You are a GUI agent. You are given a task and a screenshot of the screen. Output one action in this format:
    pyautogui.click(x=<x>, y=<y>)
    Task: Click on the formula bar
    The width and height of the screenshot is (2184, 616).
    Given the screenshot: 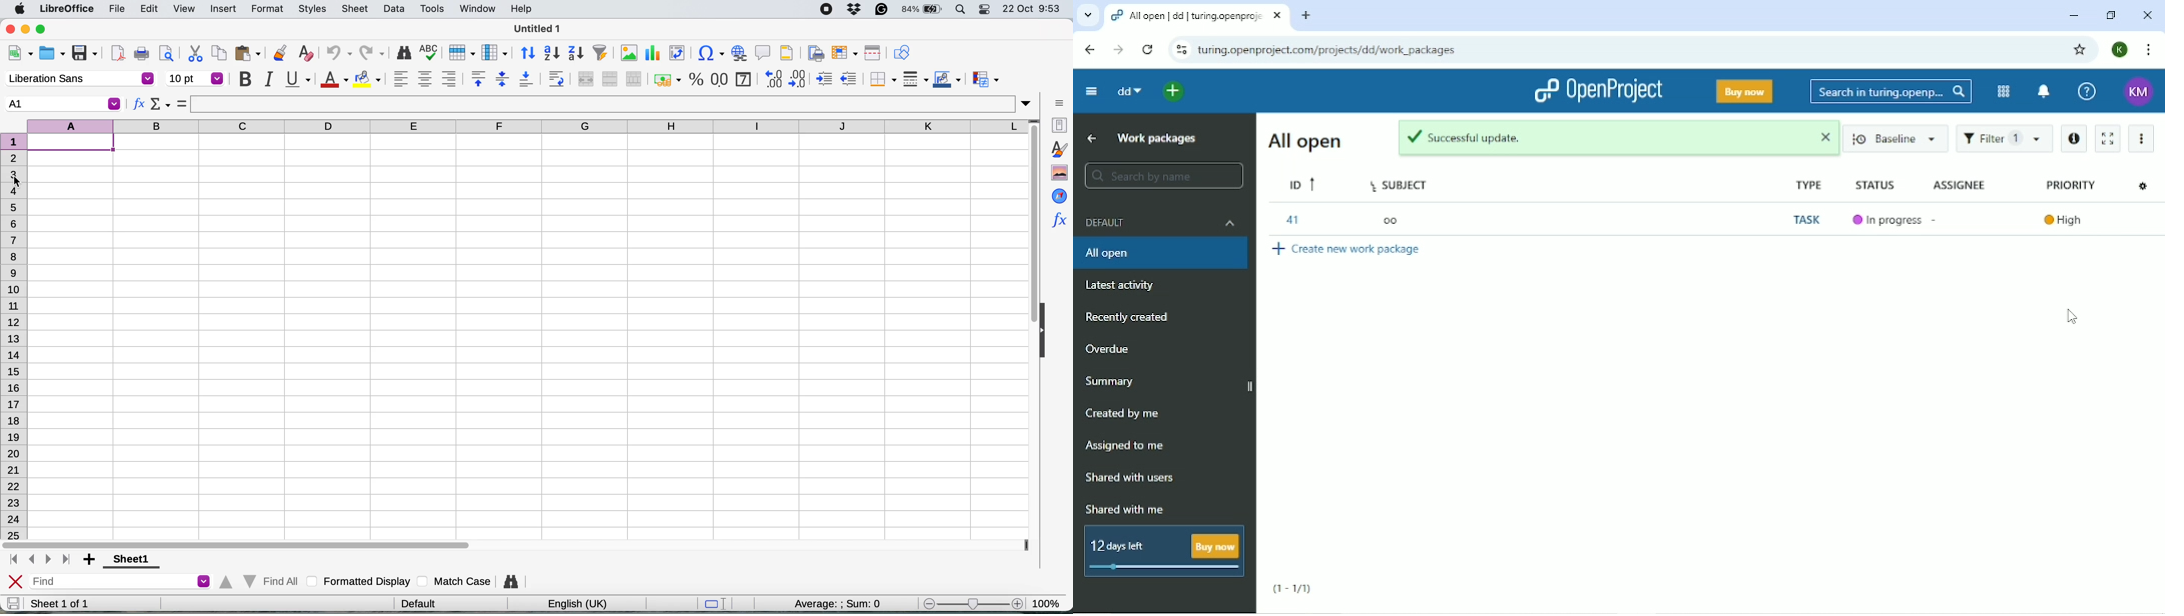 What is the action you would take?
    pyautogui.click(x=612, y=104)
    